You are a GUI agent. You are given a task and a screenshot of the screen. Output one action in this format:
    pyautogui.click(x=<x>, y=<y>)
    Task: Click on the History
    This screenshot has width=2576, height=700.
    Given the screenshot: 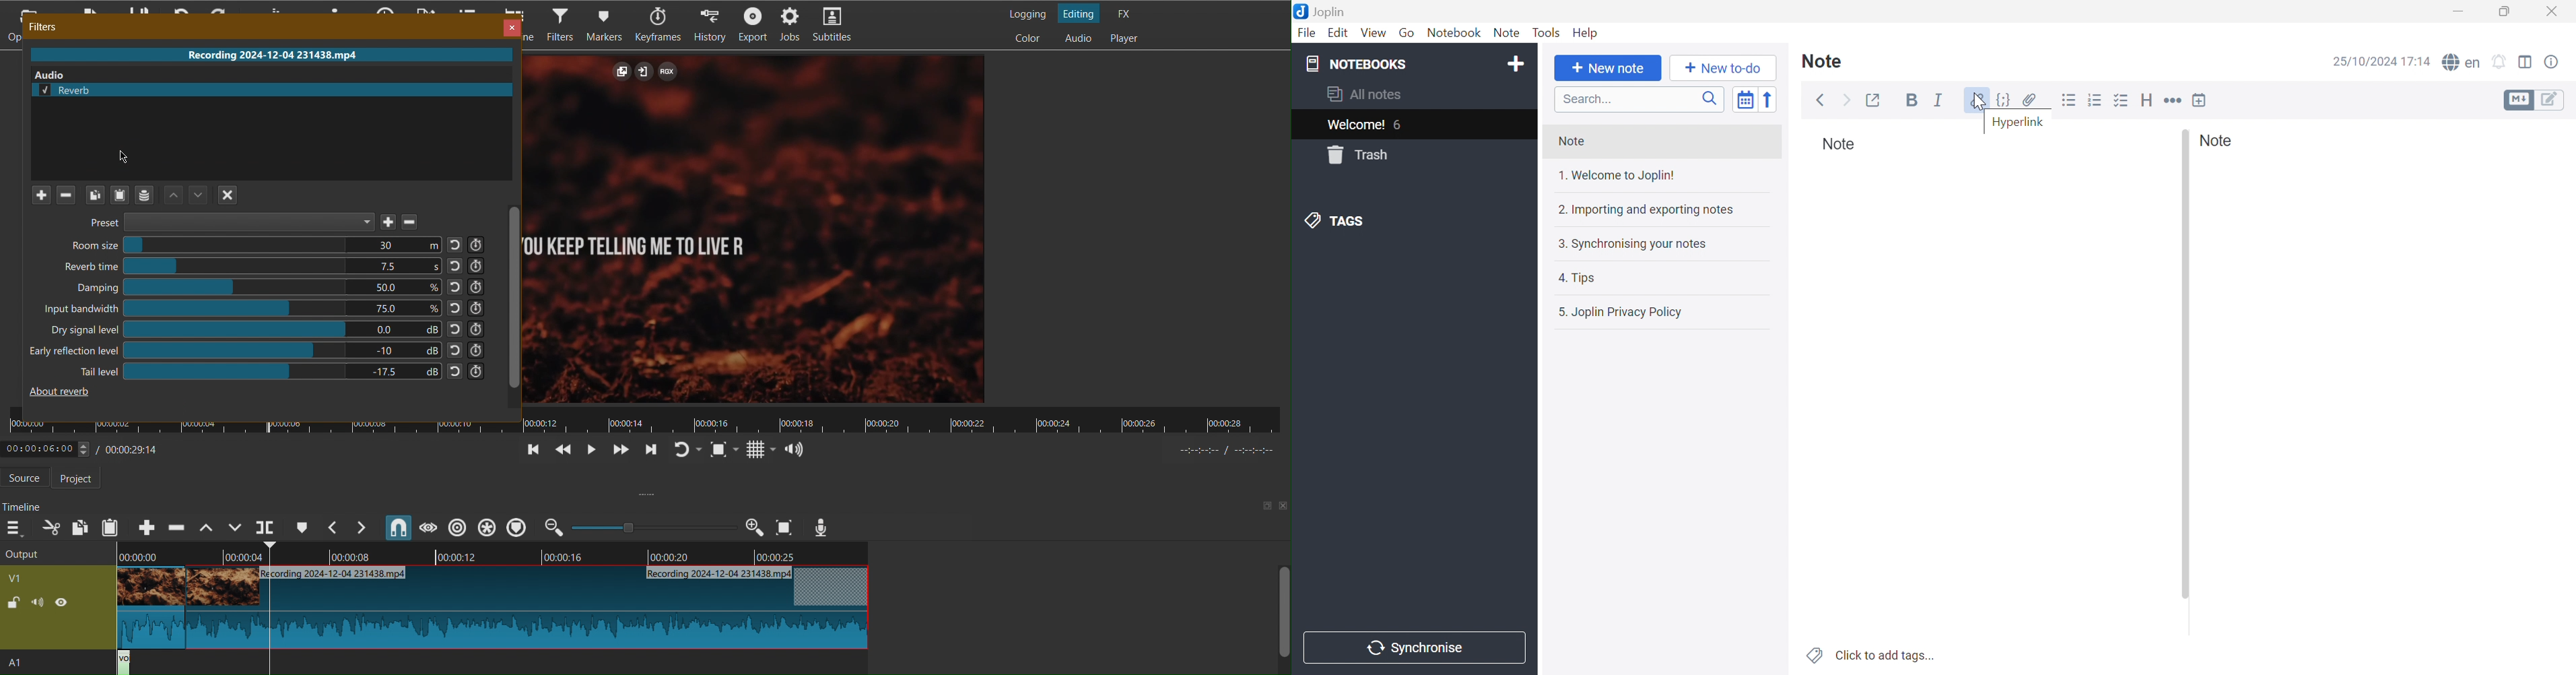 What is the action you would take?
    pyautogui.click(x=710, y=24)
    